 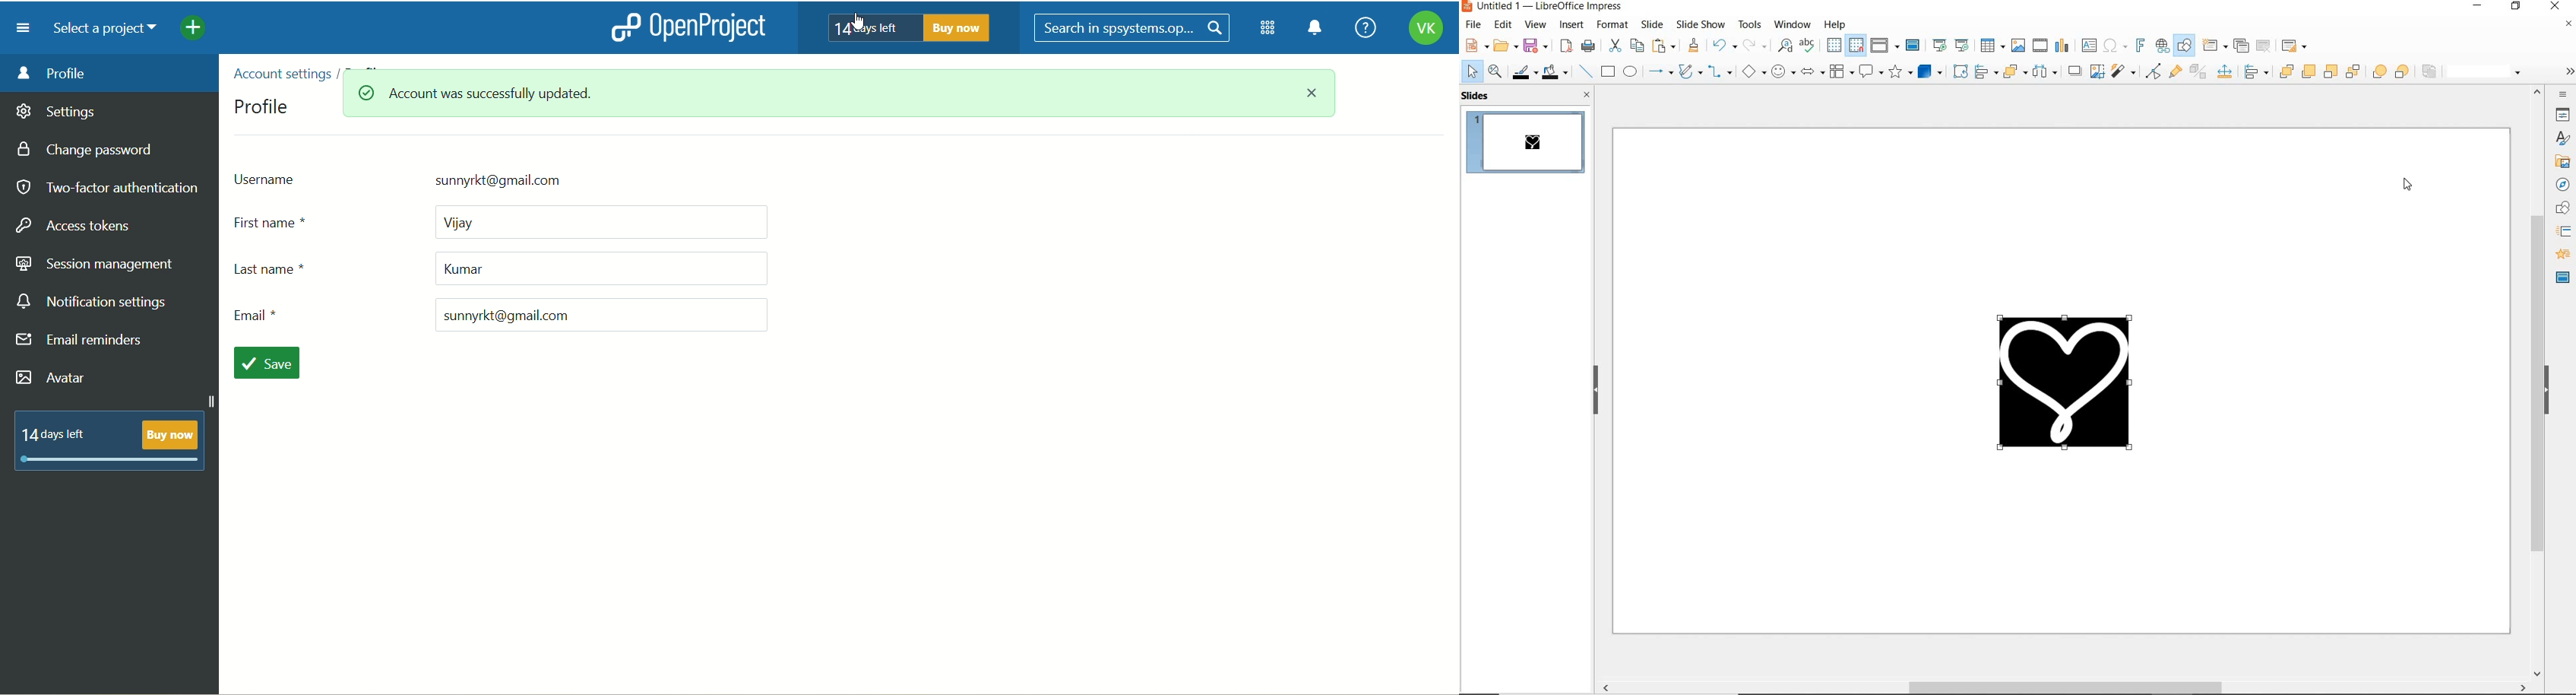 What do you see at coordinates (2561, 252) in the screenshot?
I see `posterize` at bounding box center [2561, 252].